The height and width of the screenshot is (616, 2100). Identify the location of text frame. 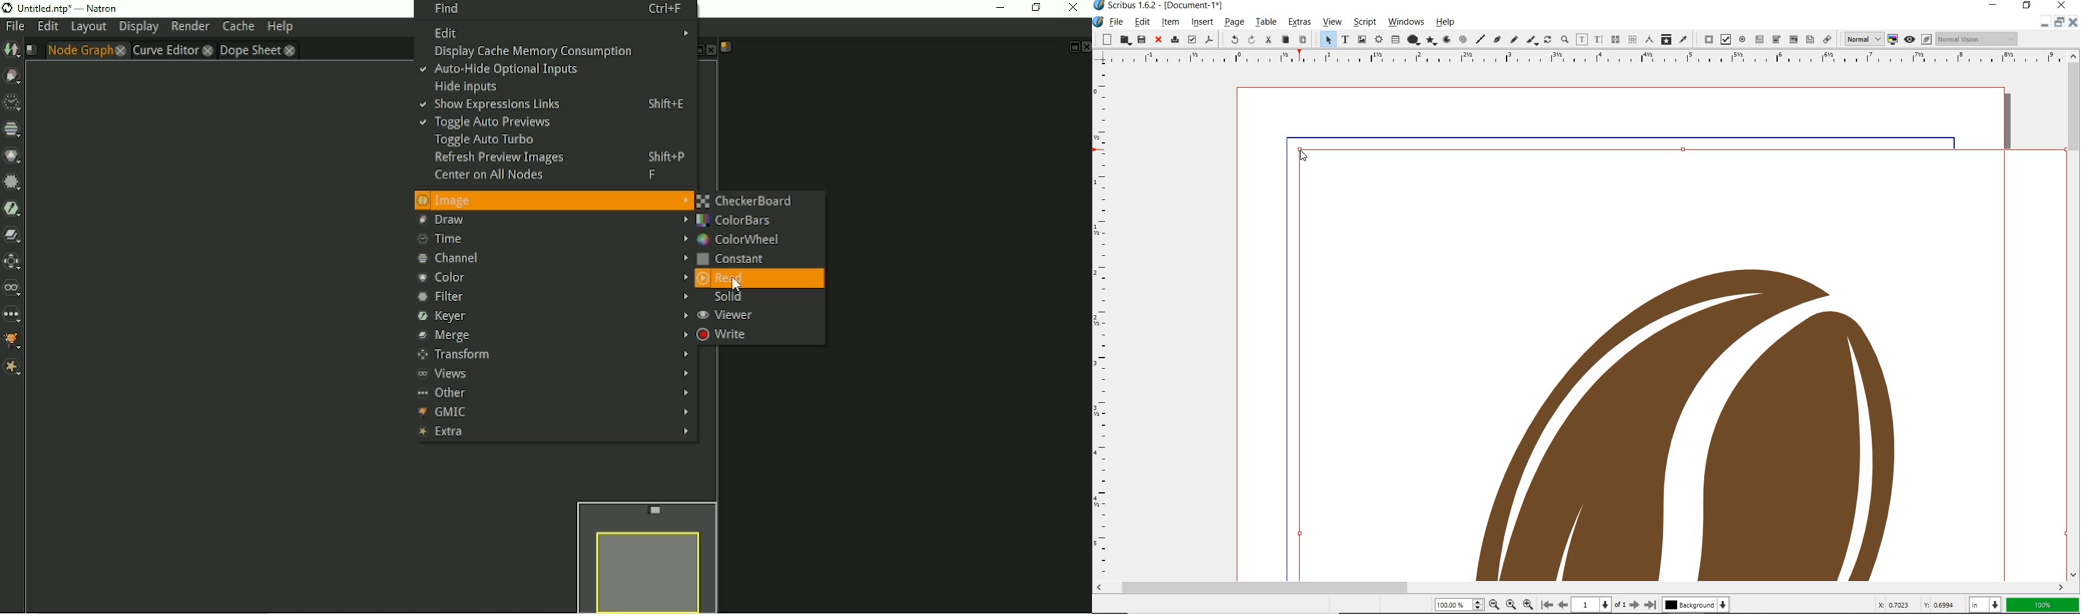
(1345, 39).